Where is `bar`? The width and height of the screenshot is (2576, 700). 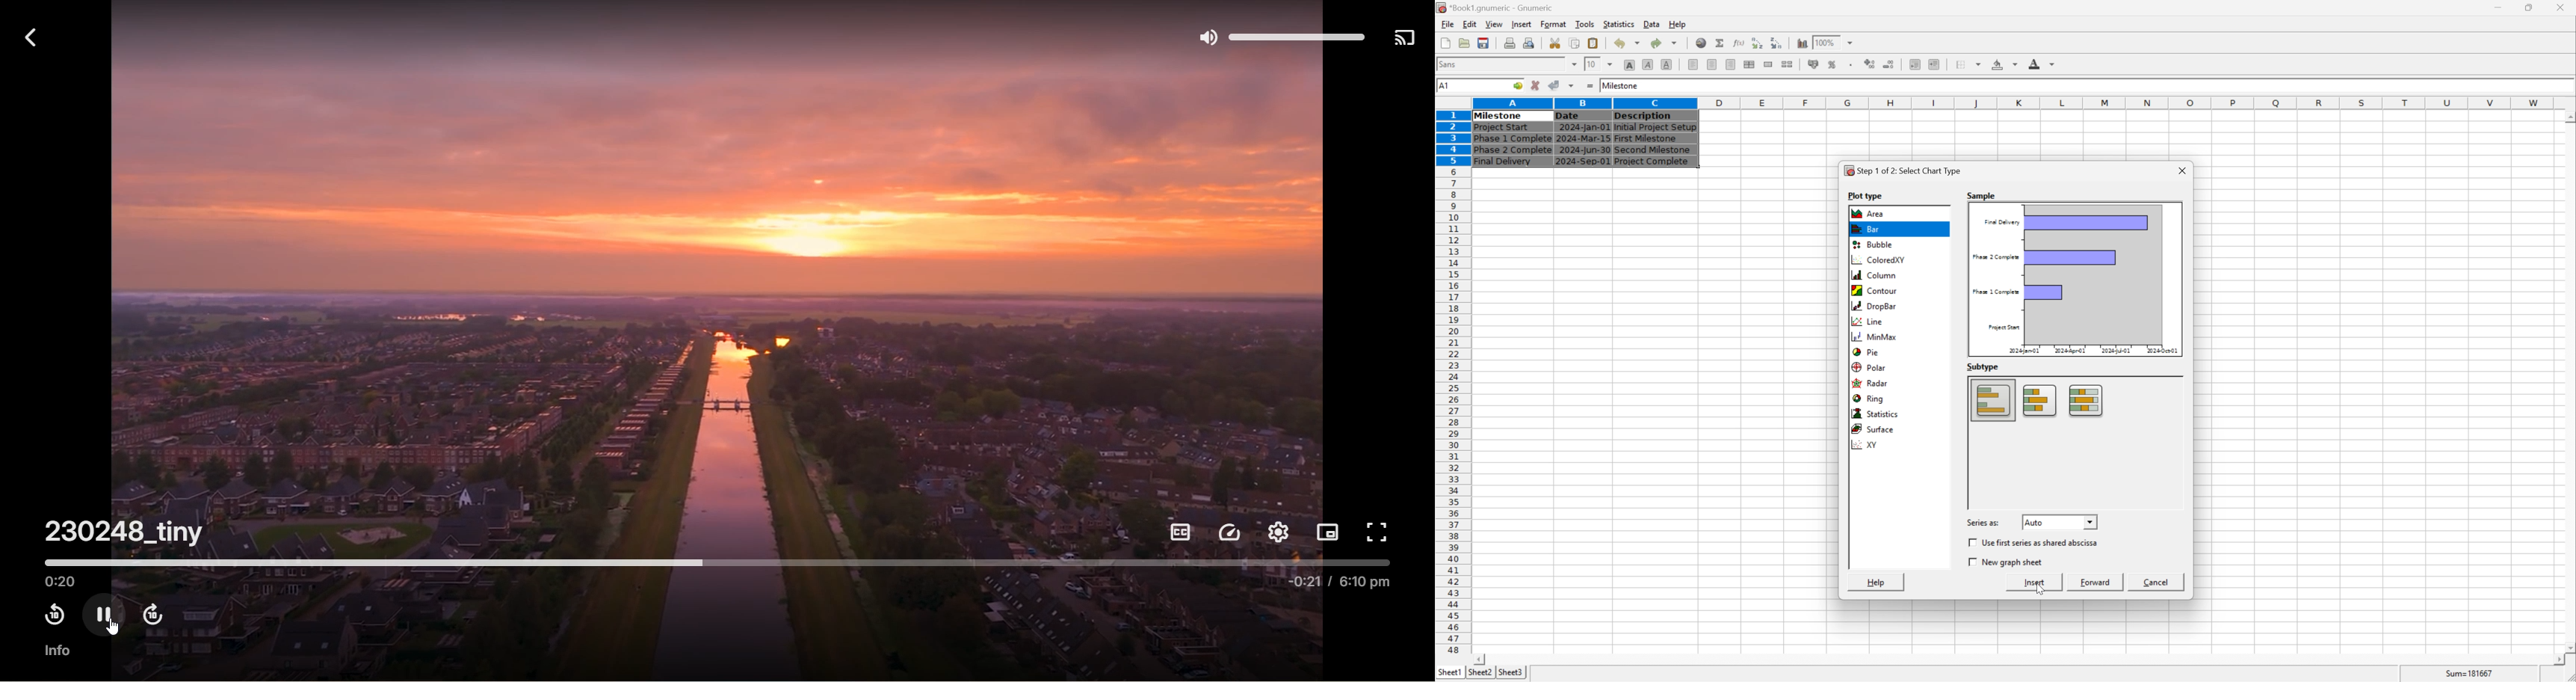
bar is located at coordinates (1865, 230).